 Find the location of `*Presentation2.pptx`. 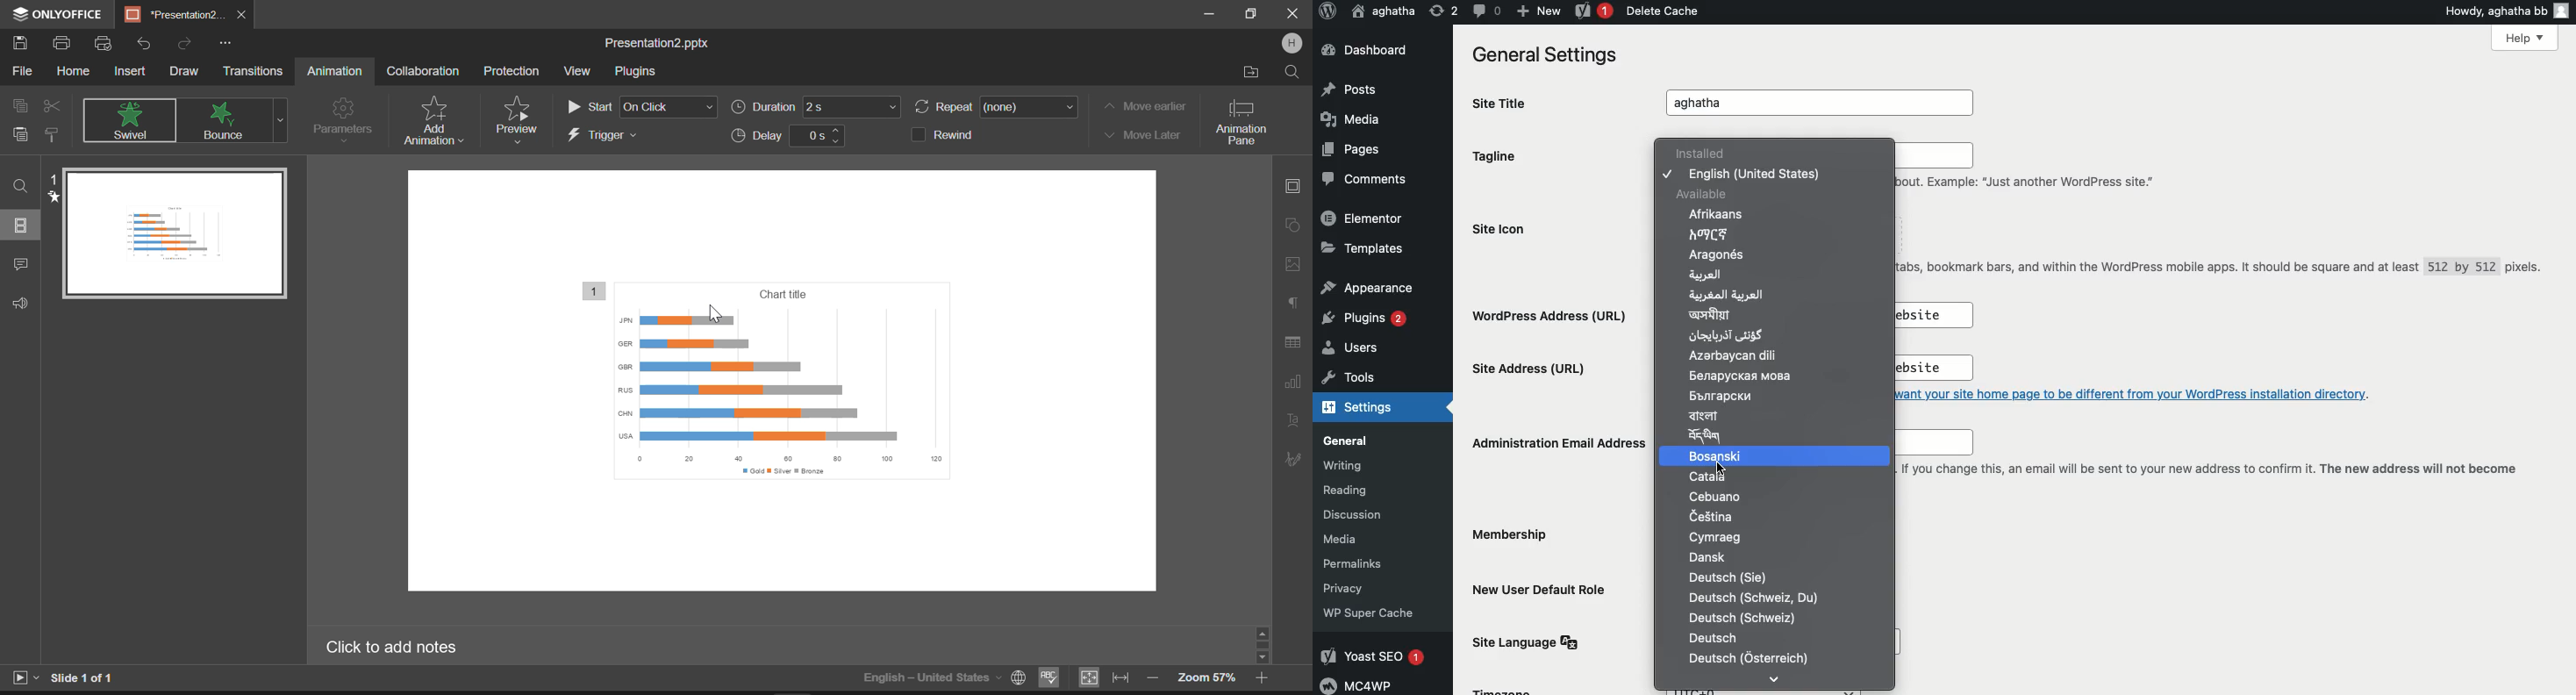

*Presentation2.pptx is located at coordinates (174, 15).